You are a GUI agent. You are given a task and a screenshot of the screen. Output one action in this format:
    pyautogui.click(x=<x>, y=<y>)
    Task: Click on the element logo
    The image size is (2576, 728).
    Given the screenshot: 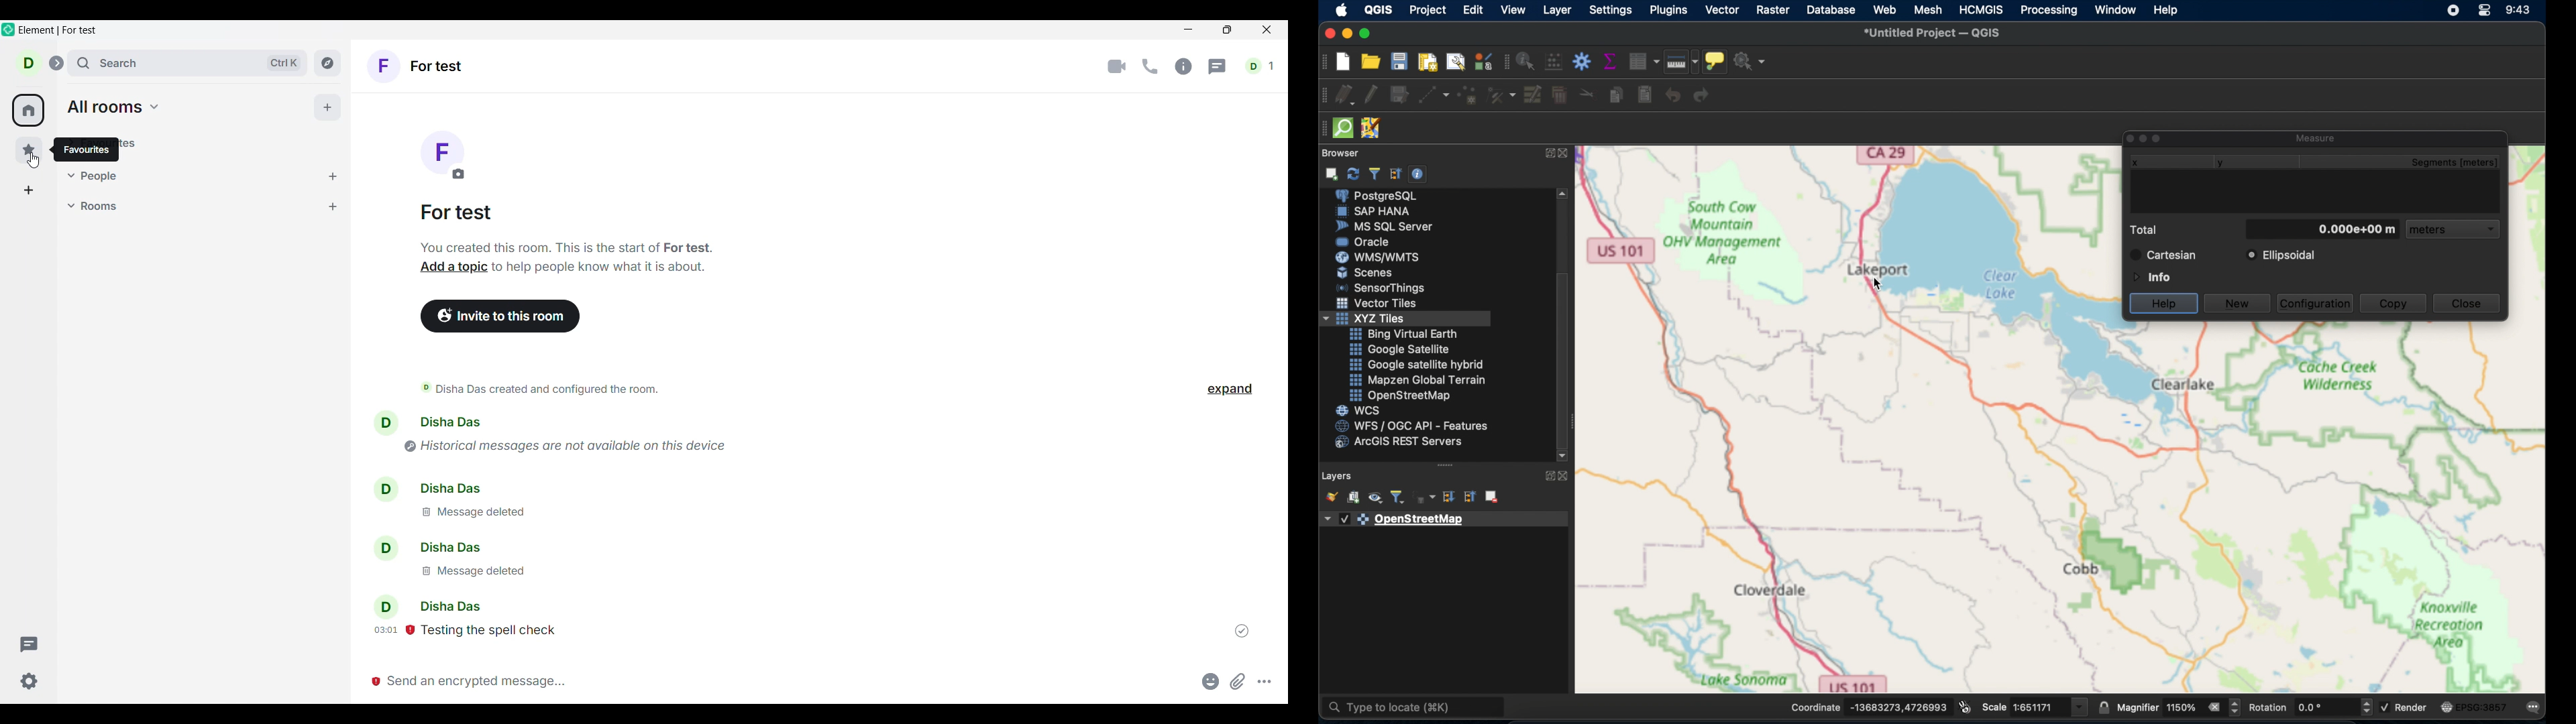 What is the action you would take?
    pyautogui.click(x=9, y=29)
    